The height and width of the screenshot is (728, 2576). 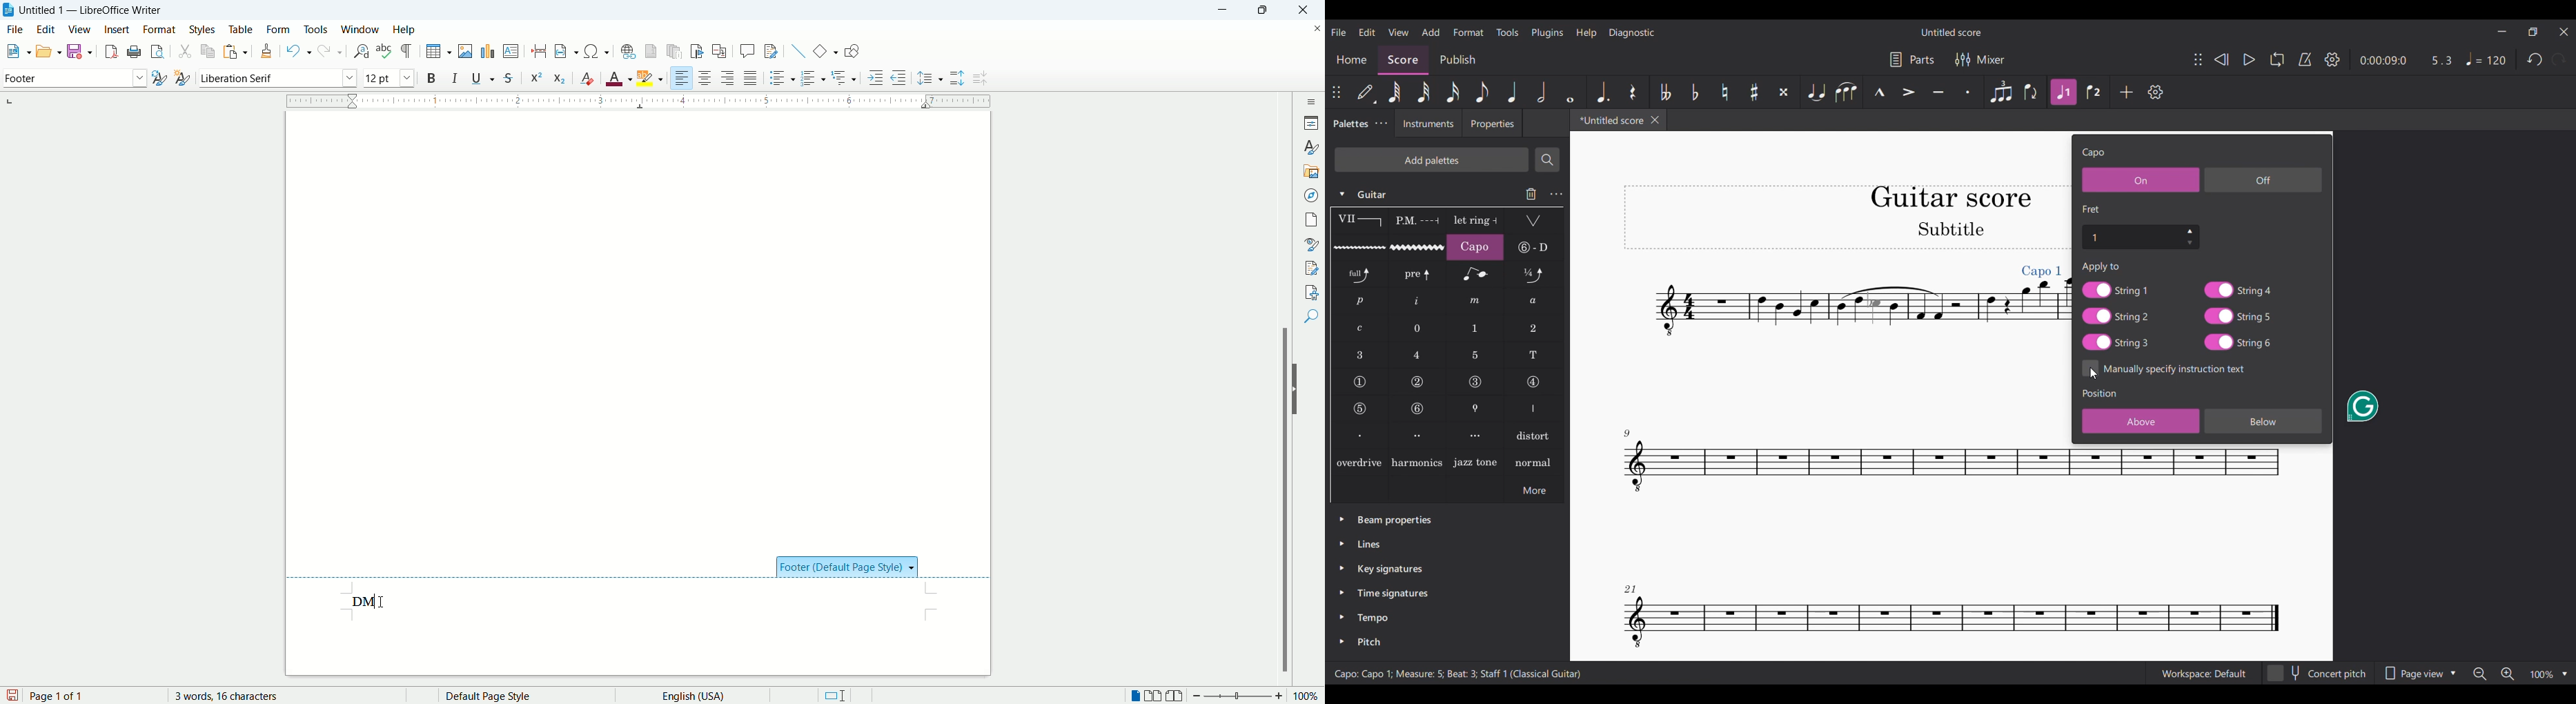 What do you see at coordinates (1393, 593) in the screenshot?
I see `Time signatures palette` at bounding box center [1393, 593].